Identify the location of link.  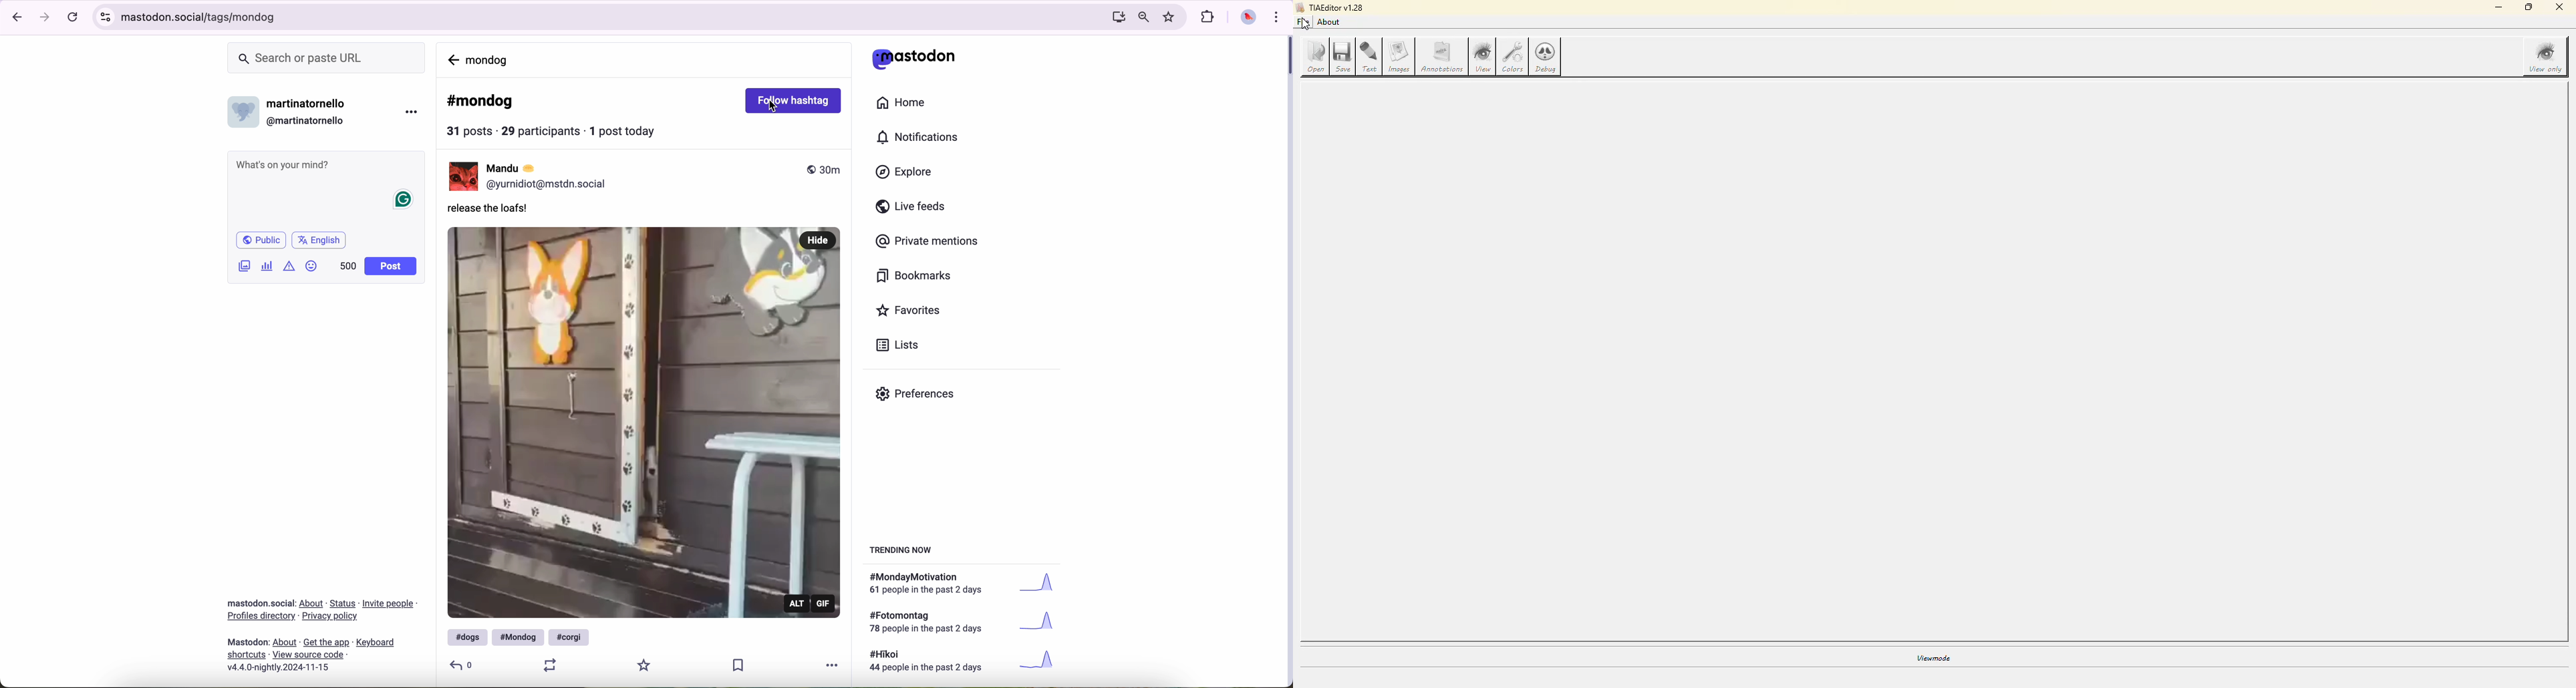
(376, 644).